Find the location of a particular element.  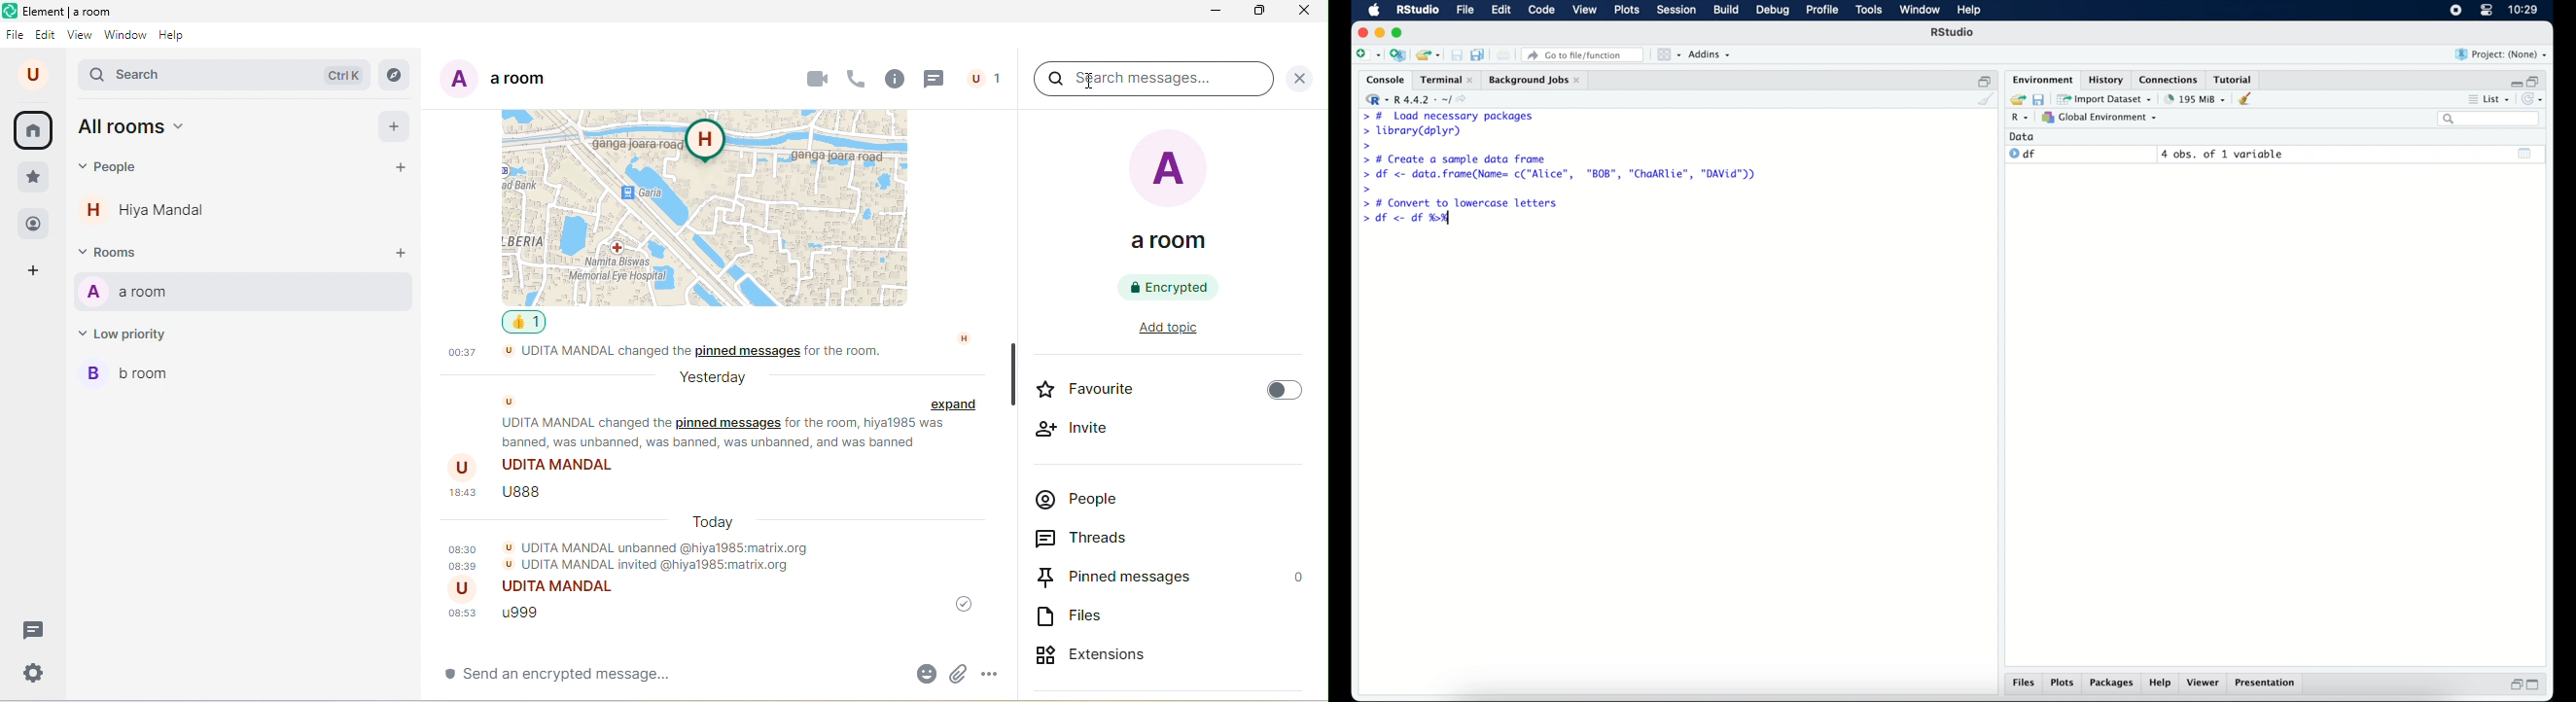

> # Load necessary packages| is located at coordinates (1447, 115).